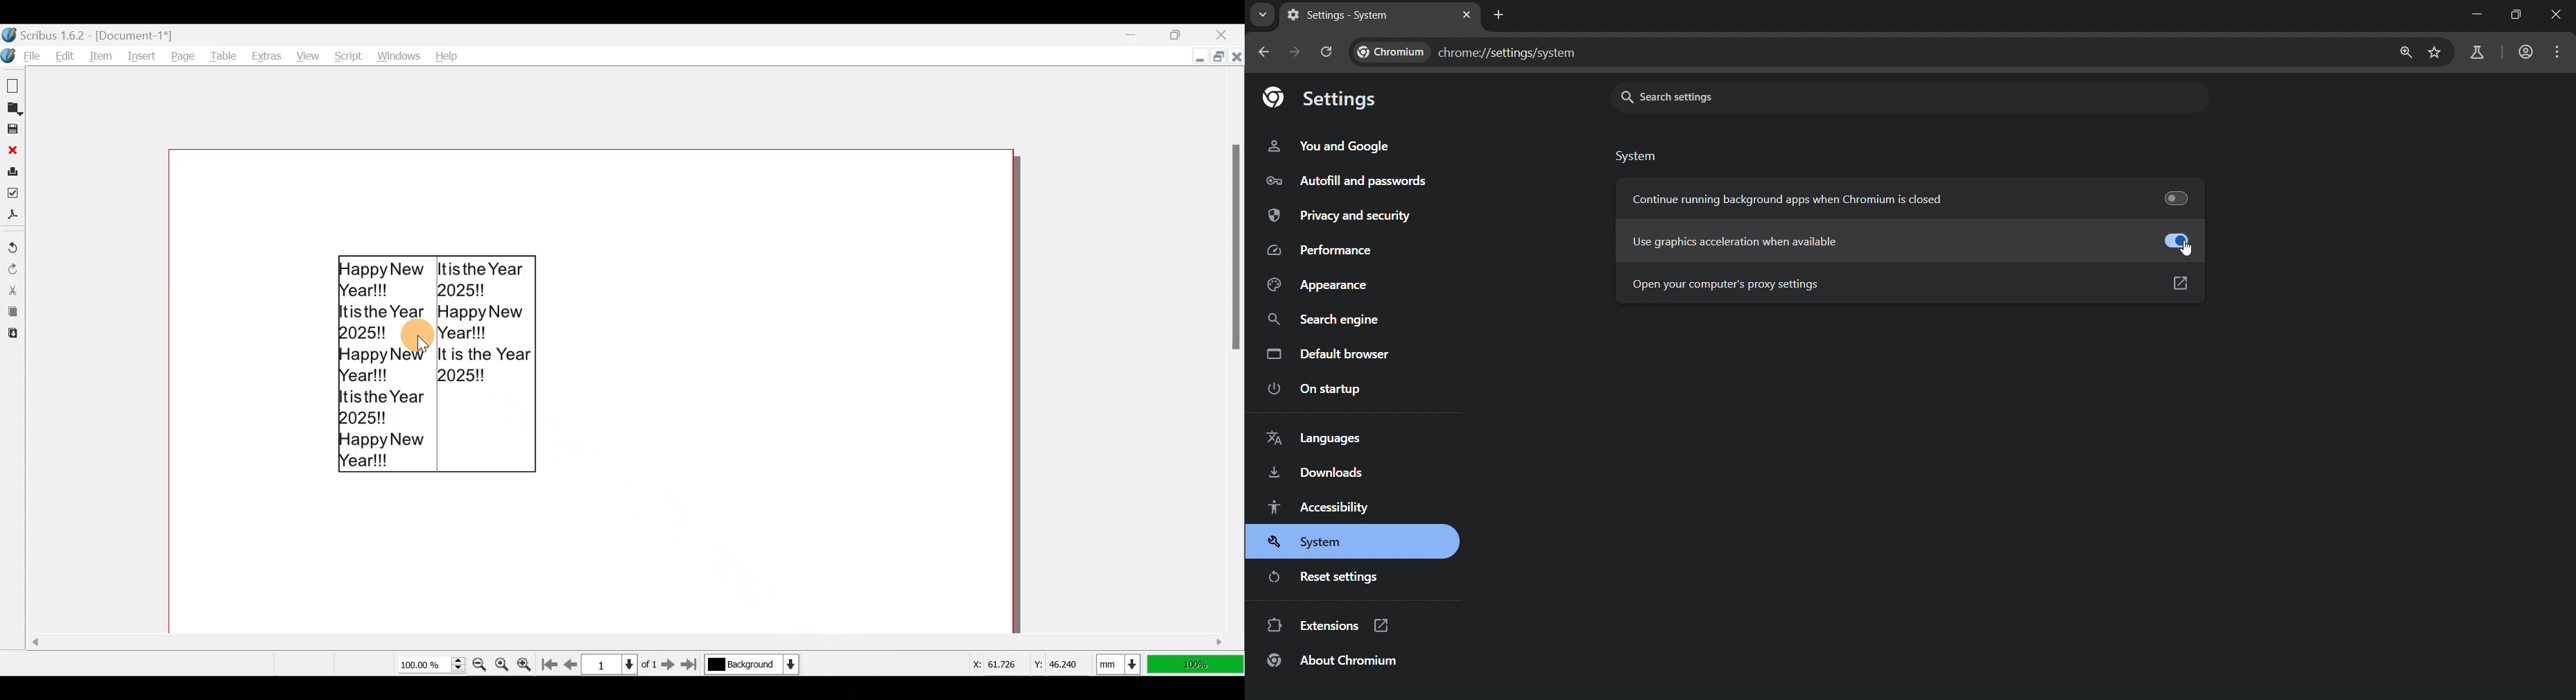  I want to click on Cut, so click(12, 289).